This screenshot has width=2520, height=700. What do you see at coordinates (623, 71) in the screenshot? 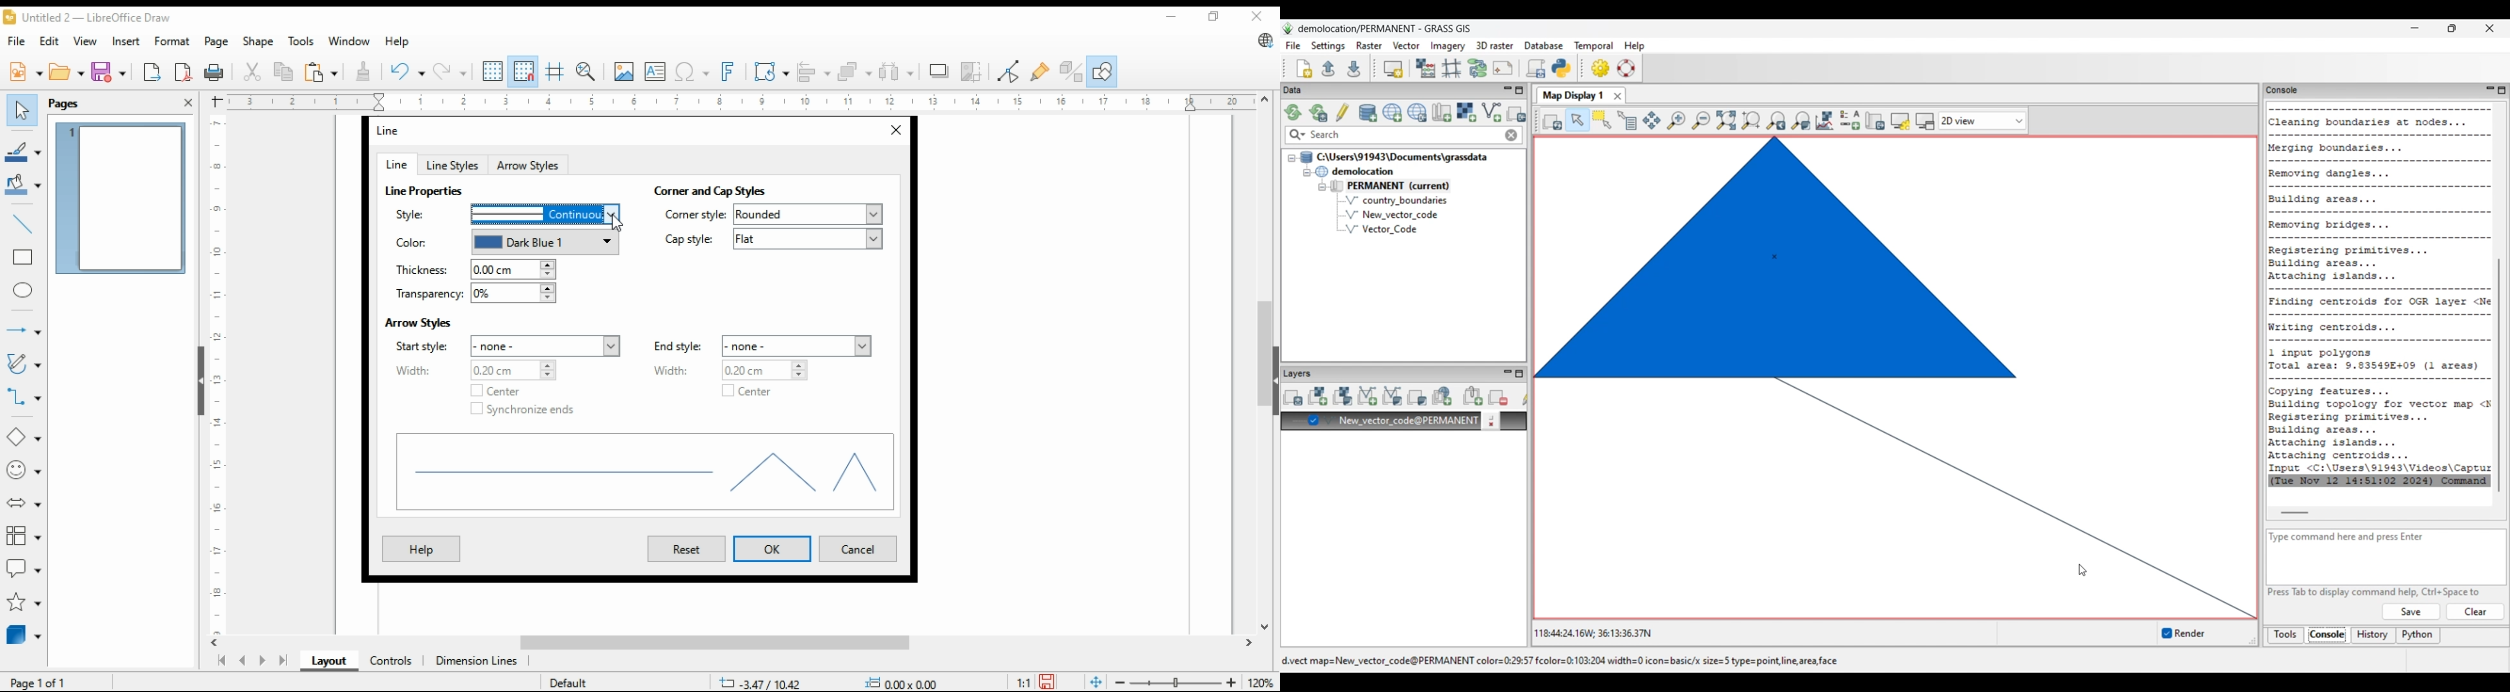
I see `insert image` at bounding box center [623, 71].